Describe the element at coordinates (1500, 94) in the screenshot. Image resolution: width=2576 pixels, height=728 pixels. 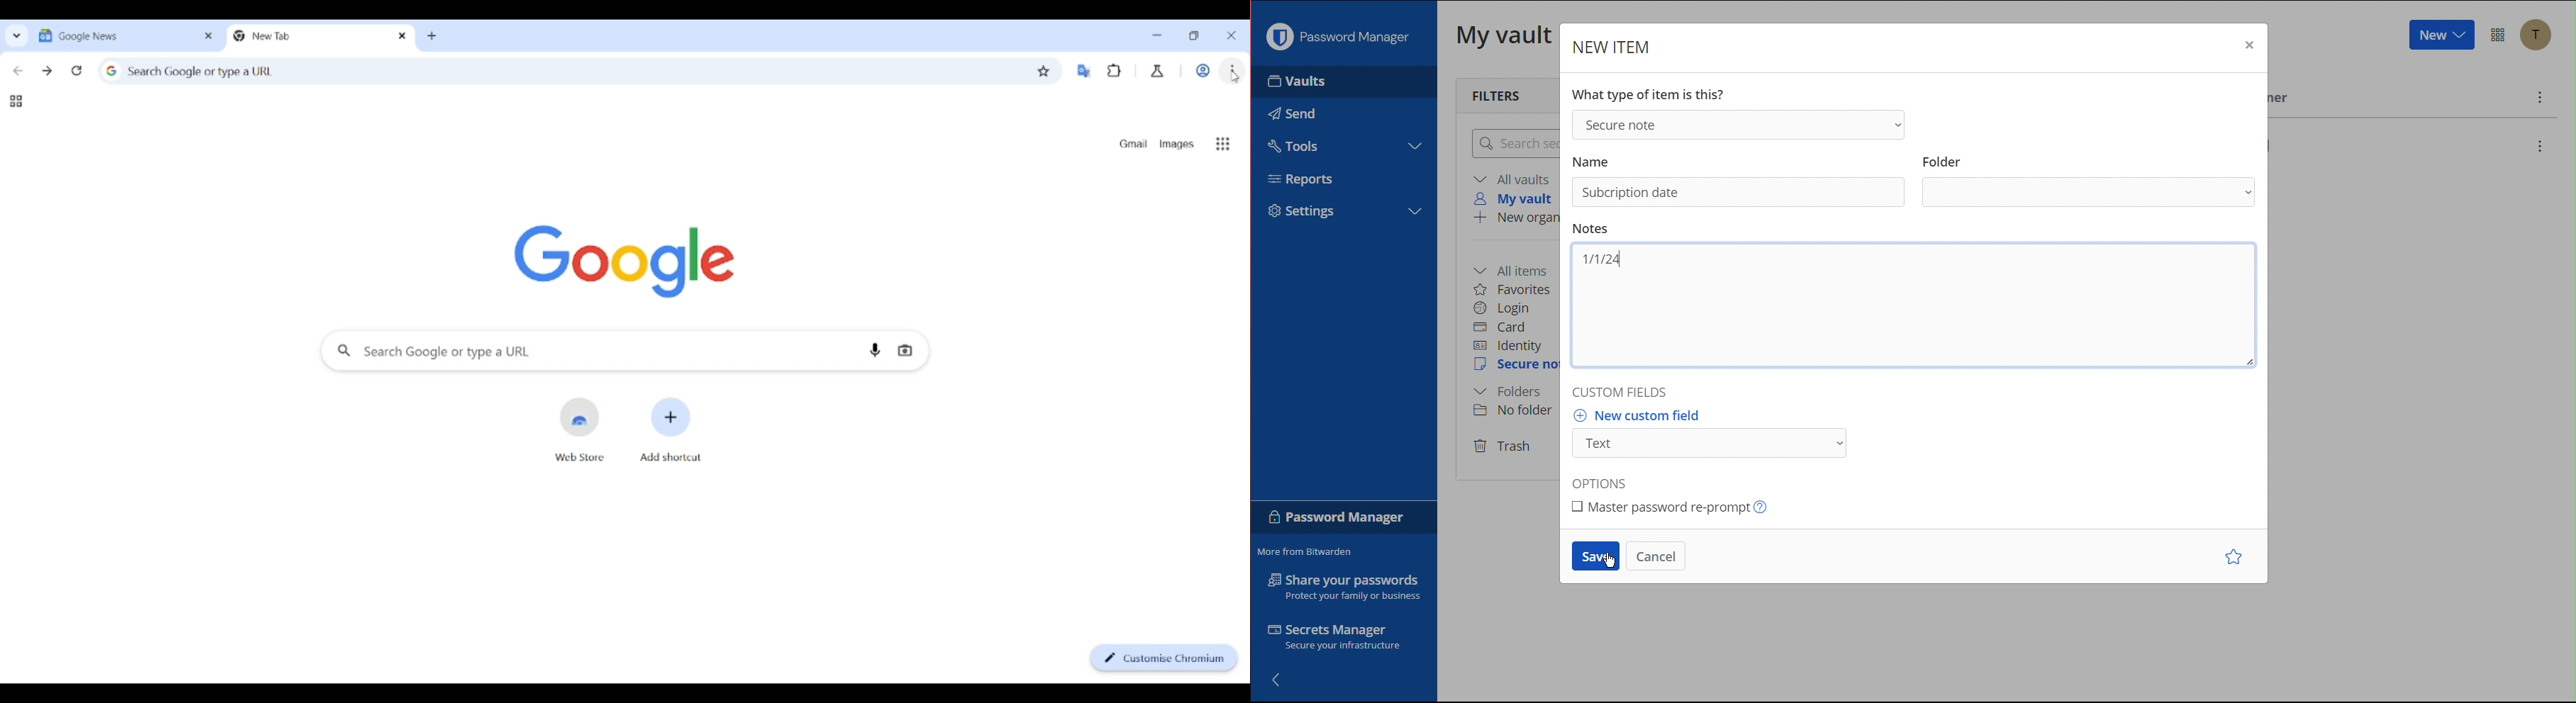
I see `Filters` at that location.